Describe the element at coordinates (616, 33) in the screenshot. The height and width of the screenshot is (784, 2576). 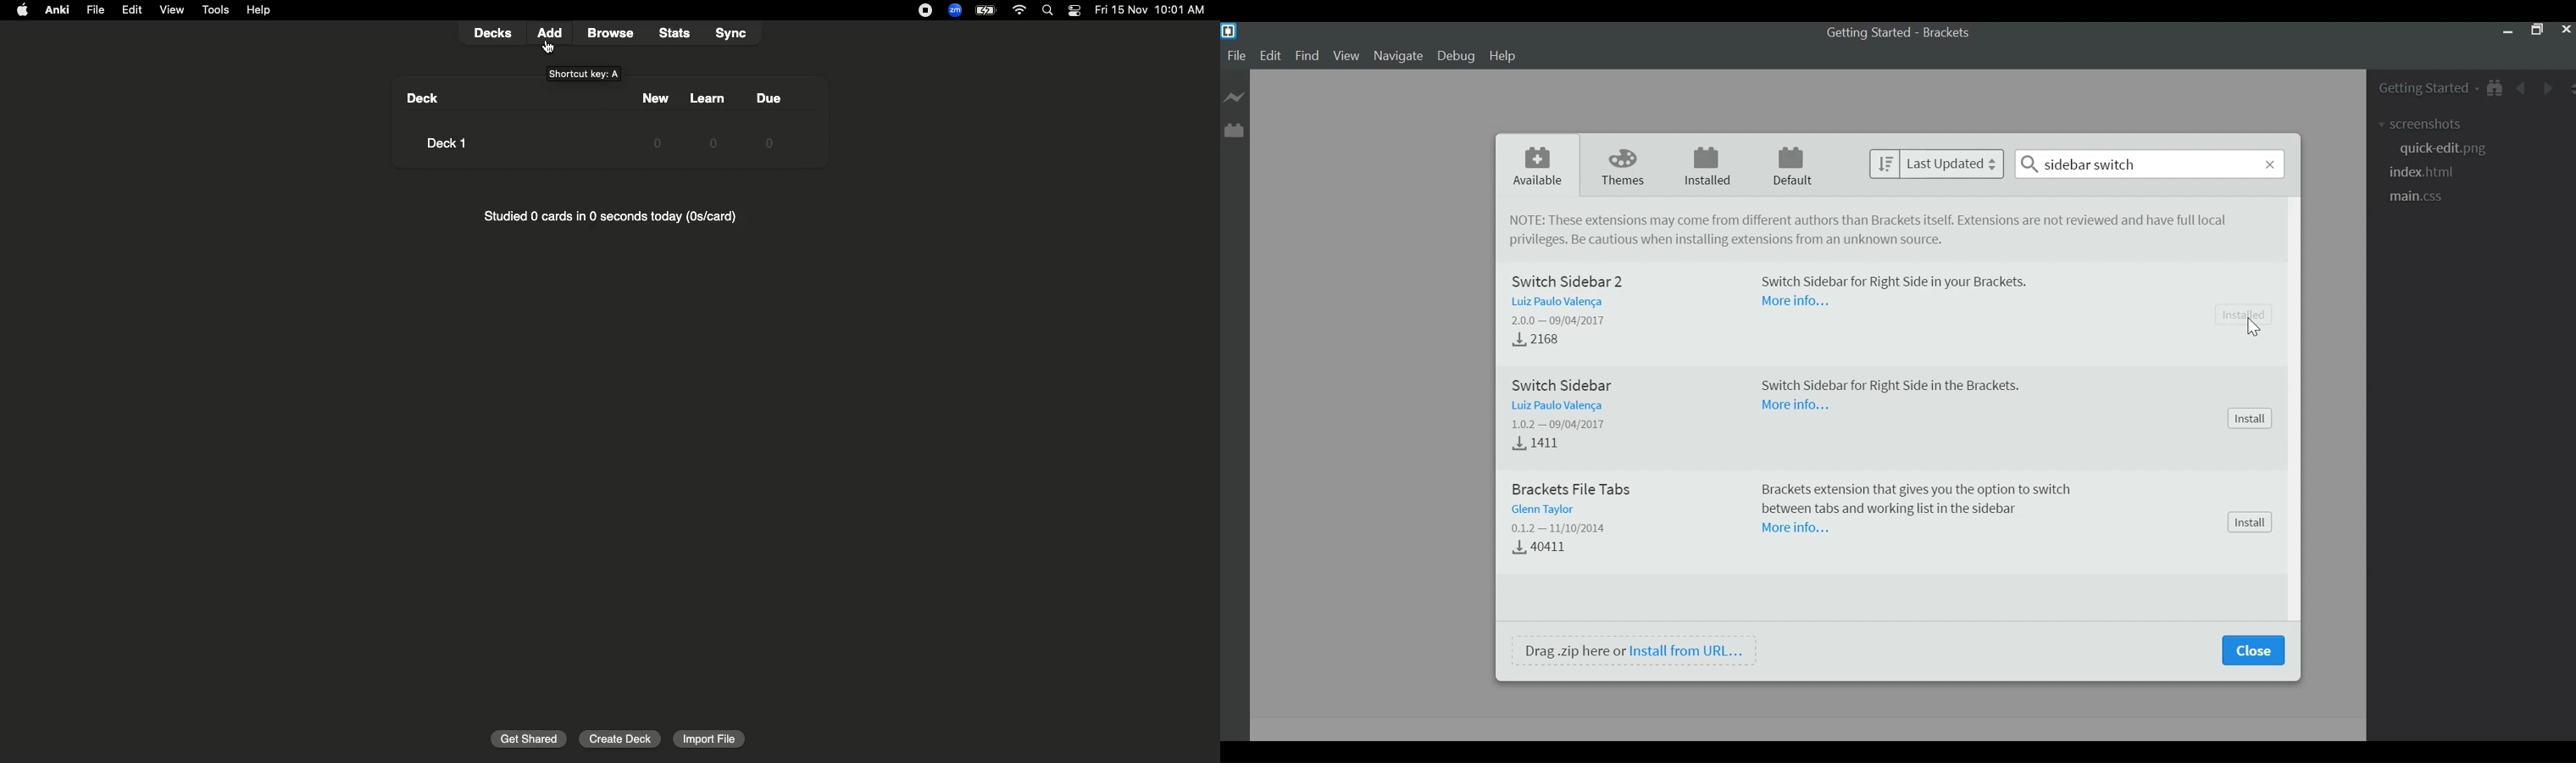
I see `Browse` at that location.